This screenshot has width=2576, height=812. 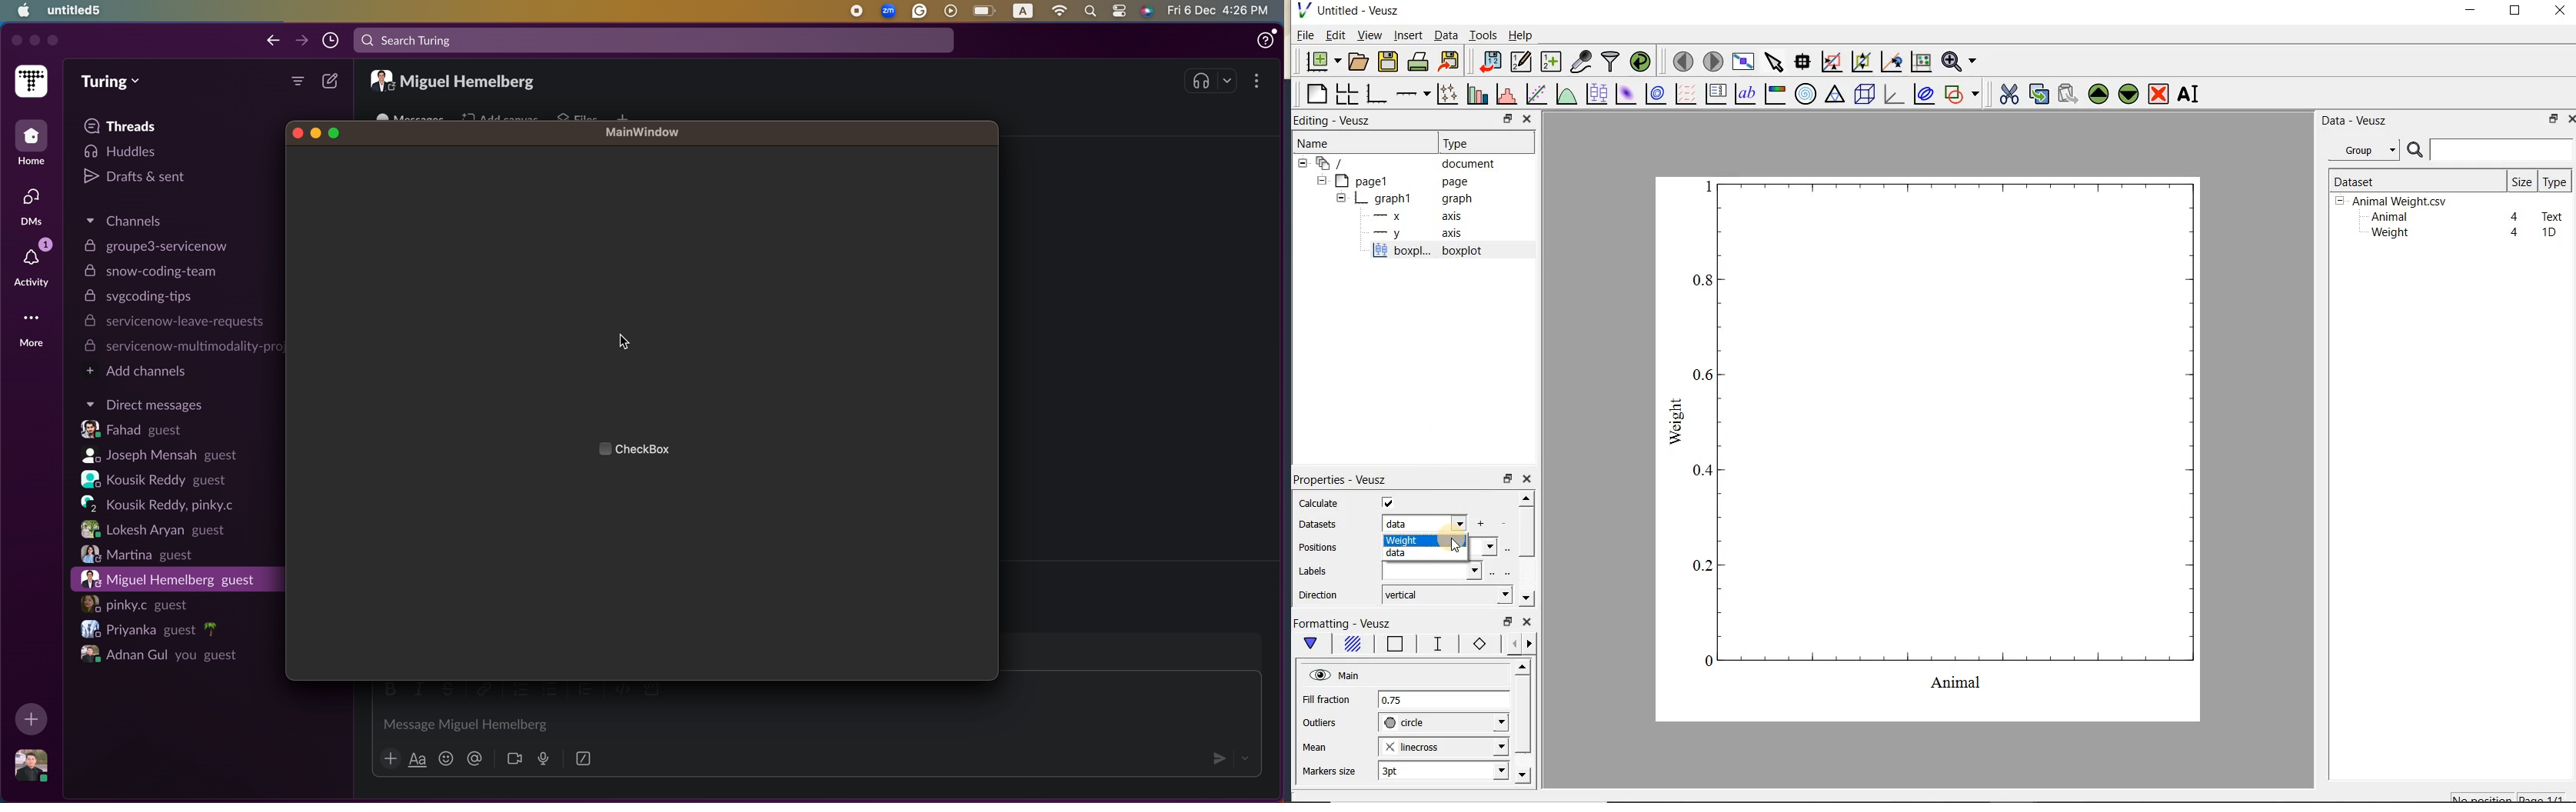 What do you see at coordinates (1442, 770) in the screenshot?
I see `3pt` at bounding box center [1442, 770].